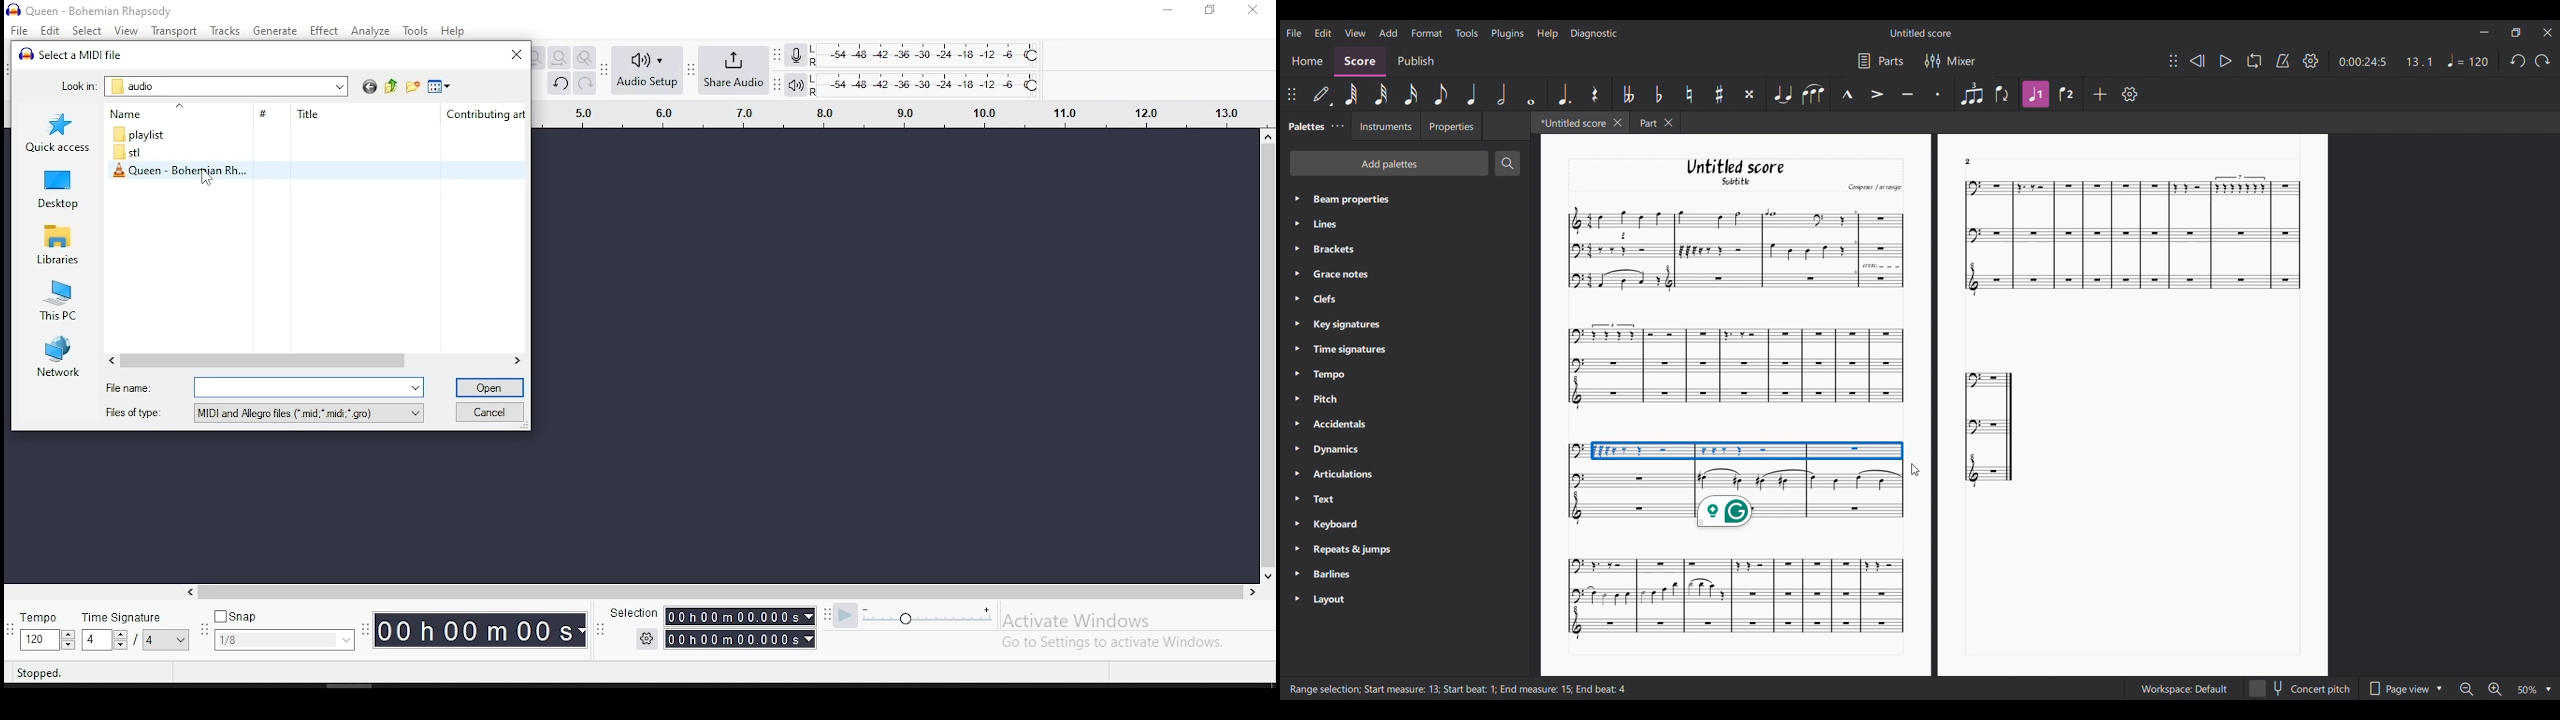 This screenshot has width=2576, height=728. Describe the element at coordinates (928, 617) in the screenshot. I see `playback speed` at that location.